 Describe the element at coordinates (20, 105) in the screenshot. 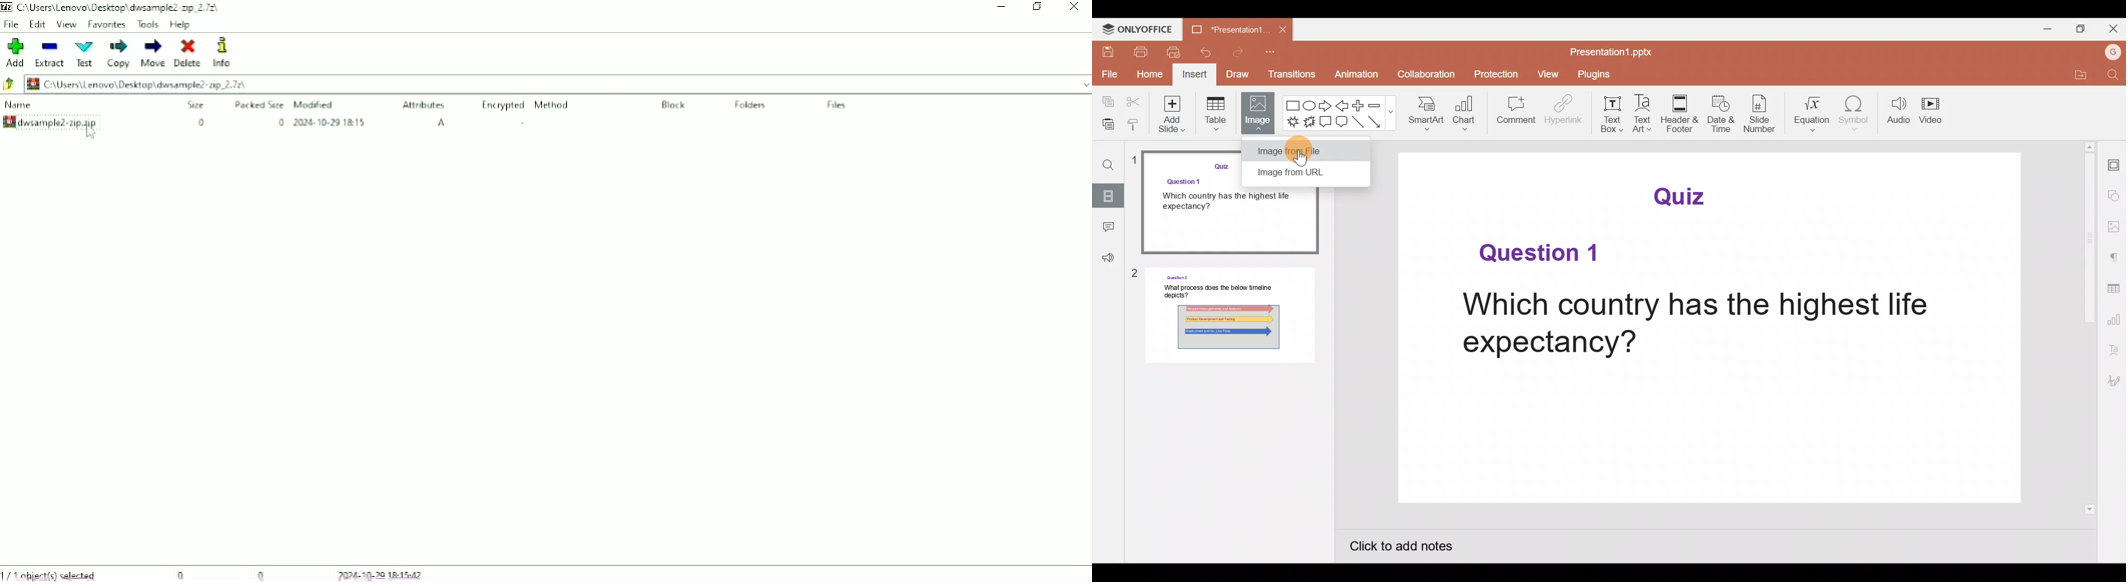

I see `Name` at that location.